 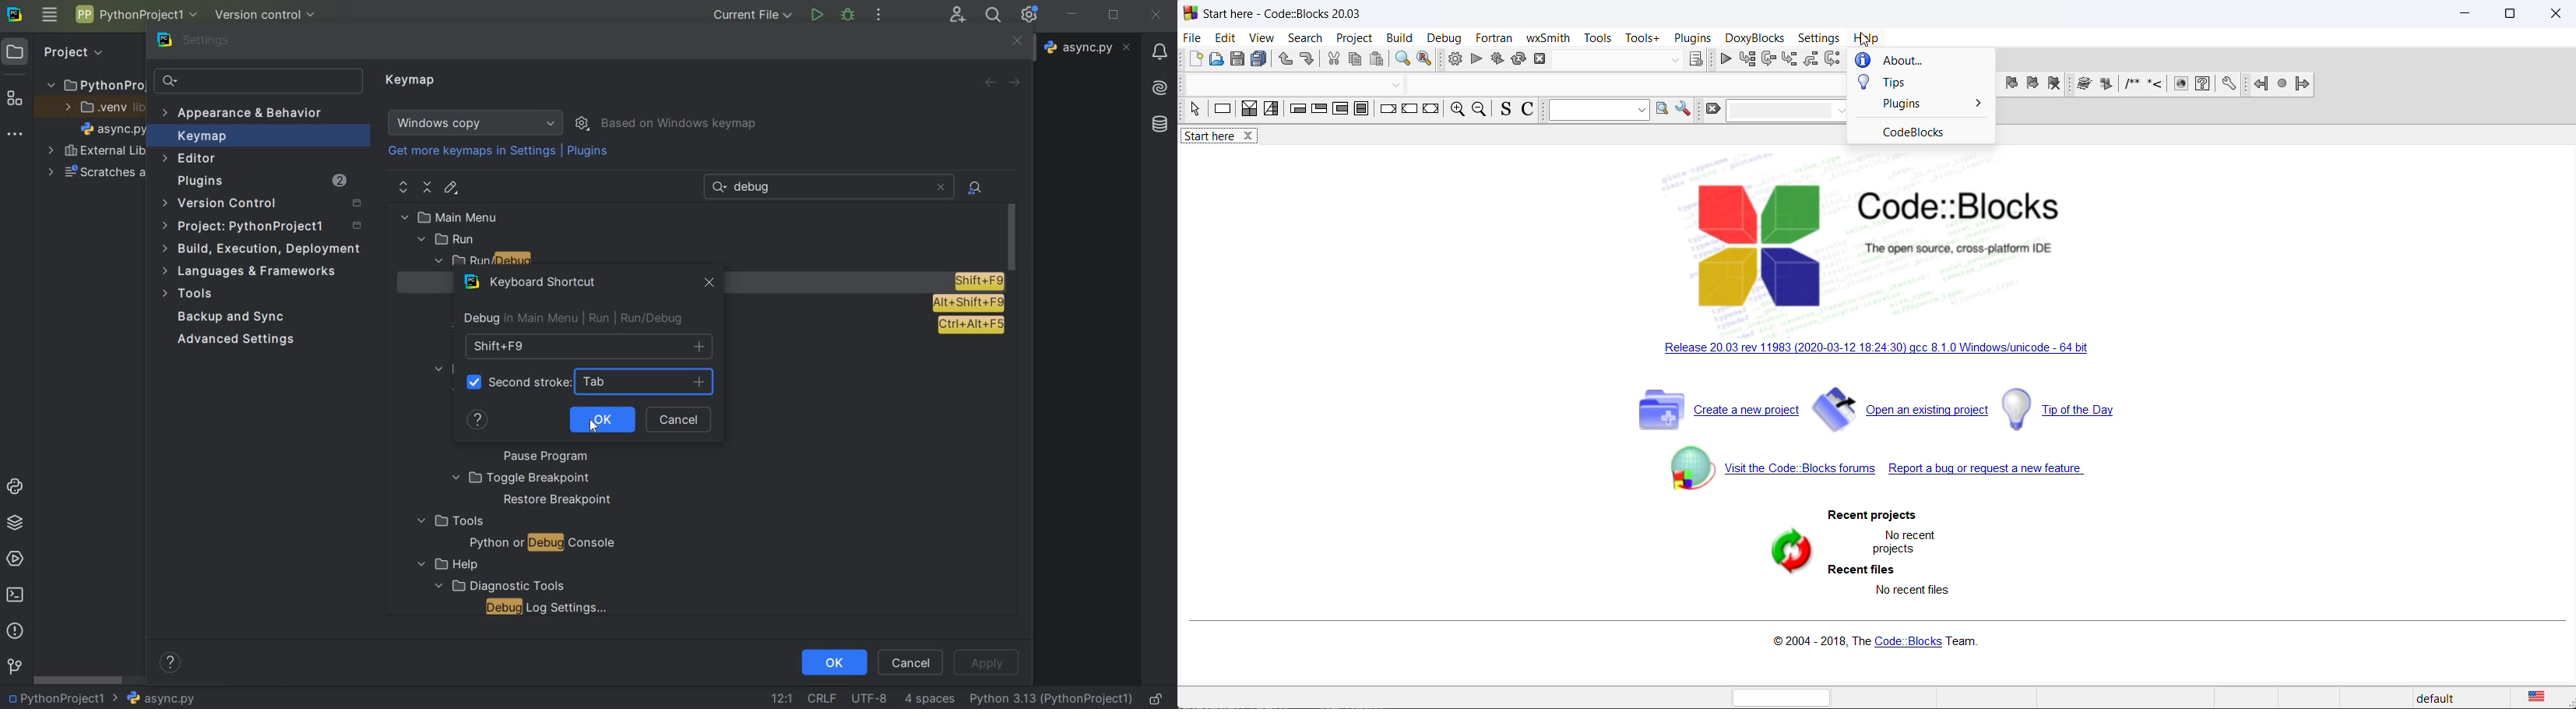 I want to click on search settings, so click(x=259, y=82).